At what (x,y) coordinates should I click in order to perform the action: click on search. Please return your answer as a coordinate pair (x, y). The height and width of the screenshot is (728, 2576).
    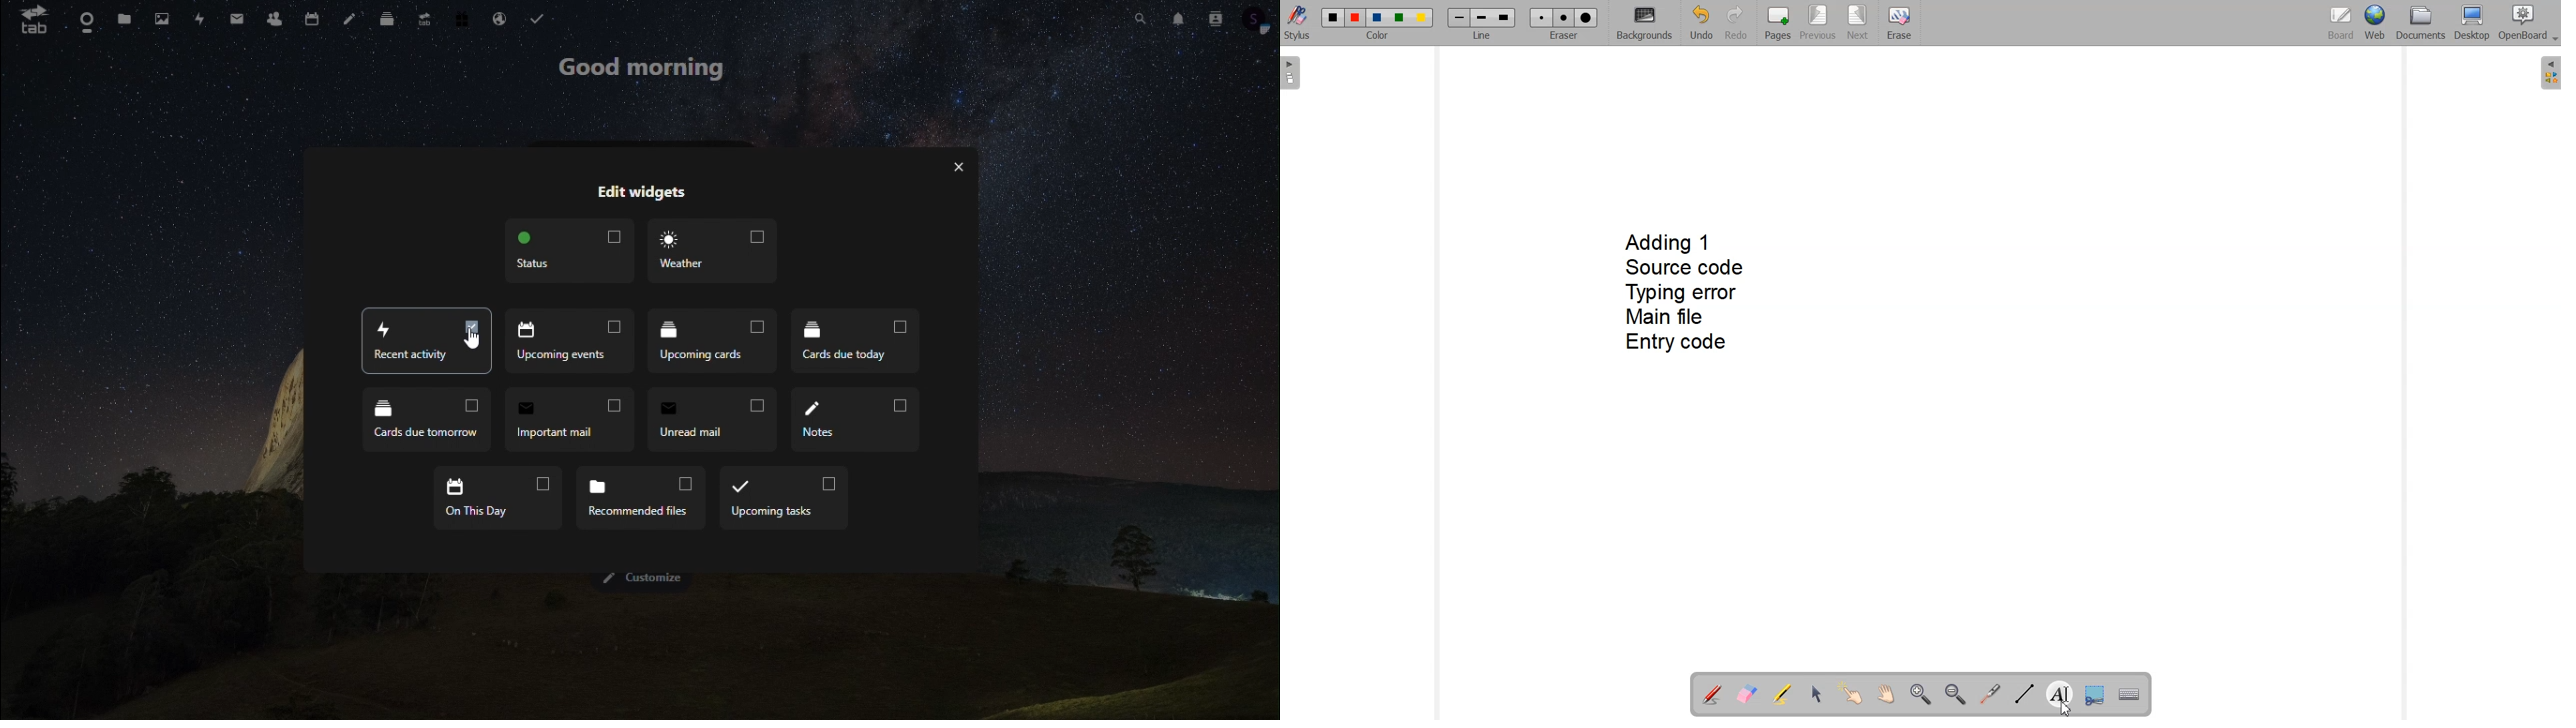
    Looking at the image, I should click on (1135, 23).